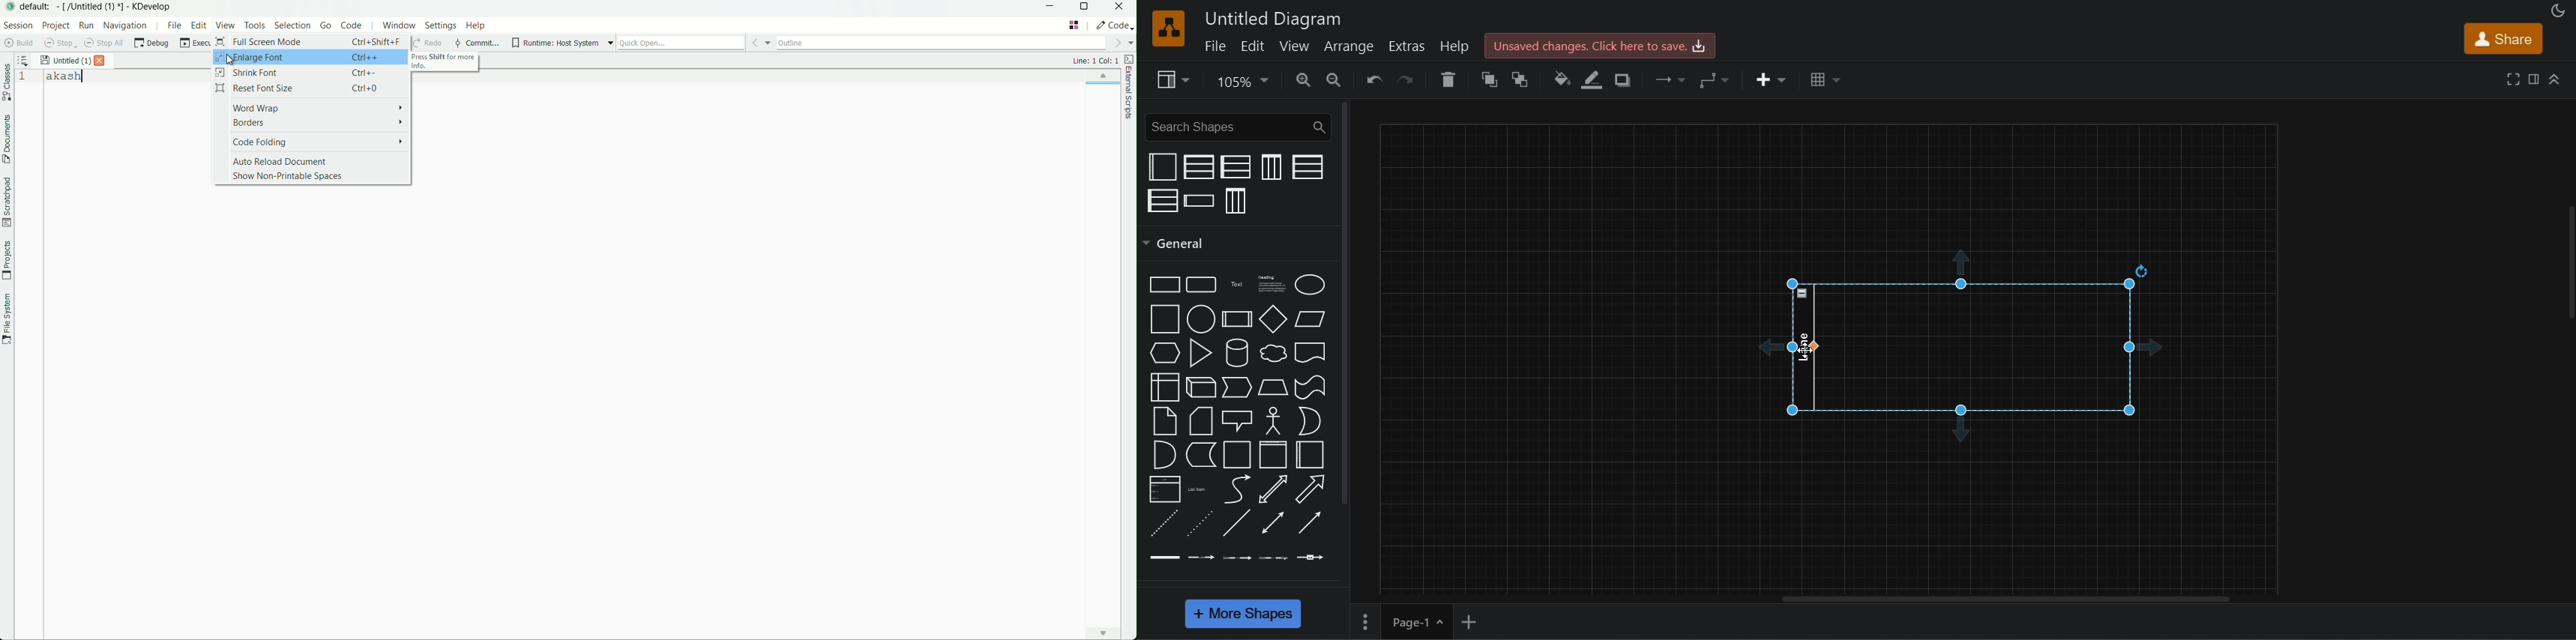  What do you see at coordinates (7, 319) in the screenshot?
I see `file system` at bounding box center [7, 319].